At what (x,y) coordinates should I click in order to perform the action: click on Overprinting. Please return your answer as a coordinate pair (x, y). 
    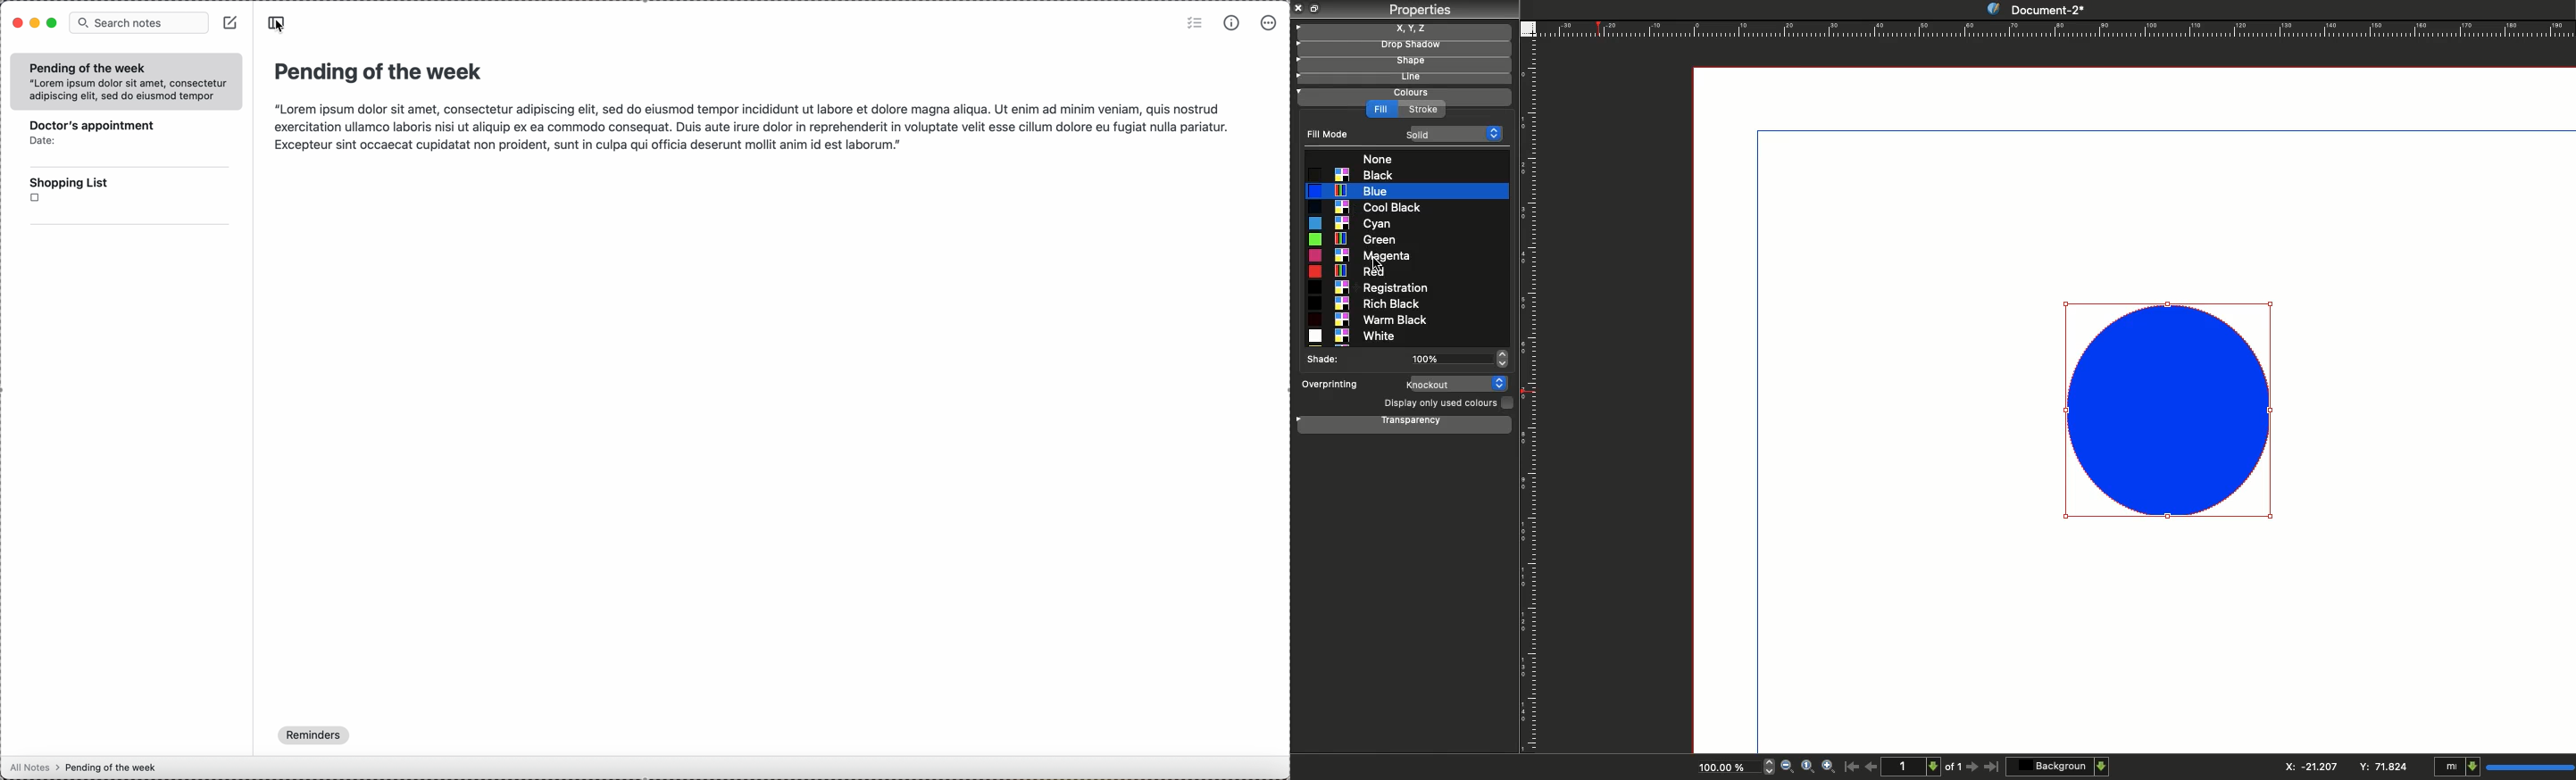
    Looking at the image, I should click on (1332, 385).